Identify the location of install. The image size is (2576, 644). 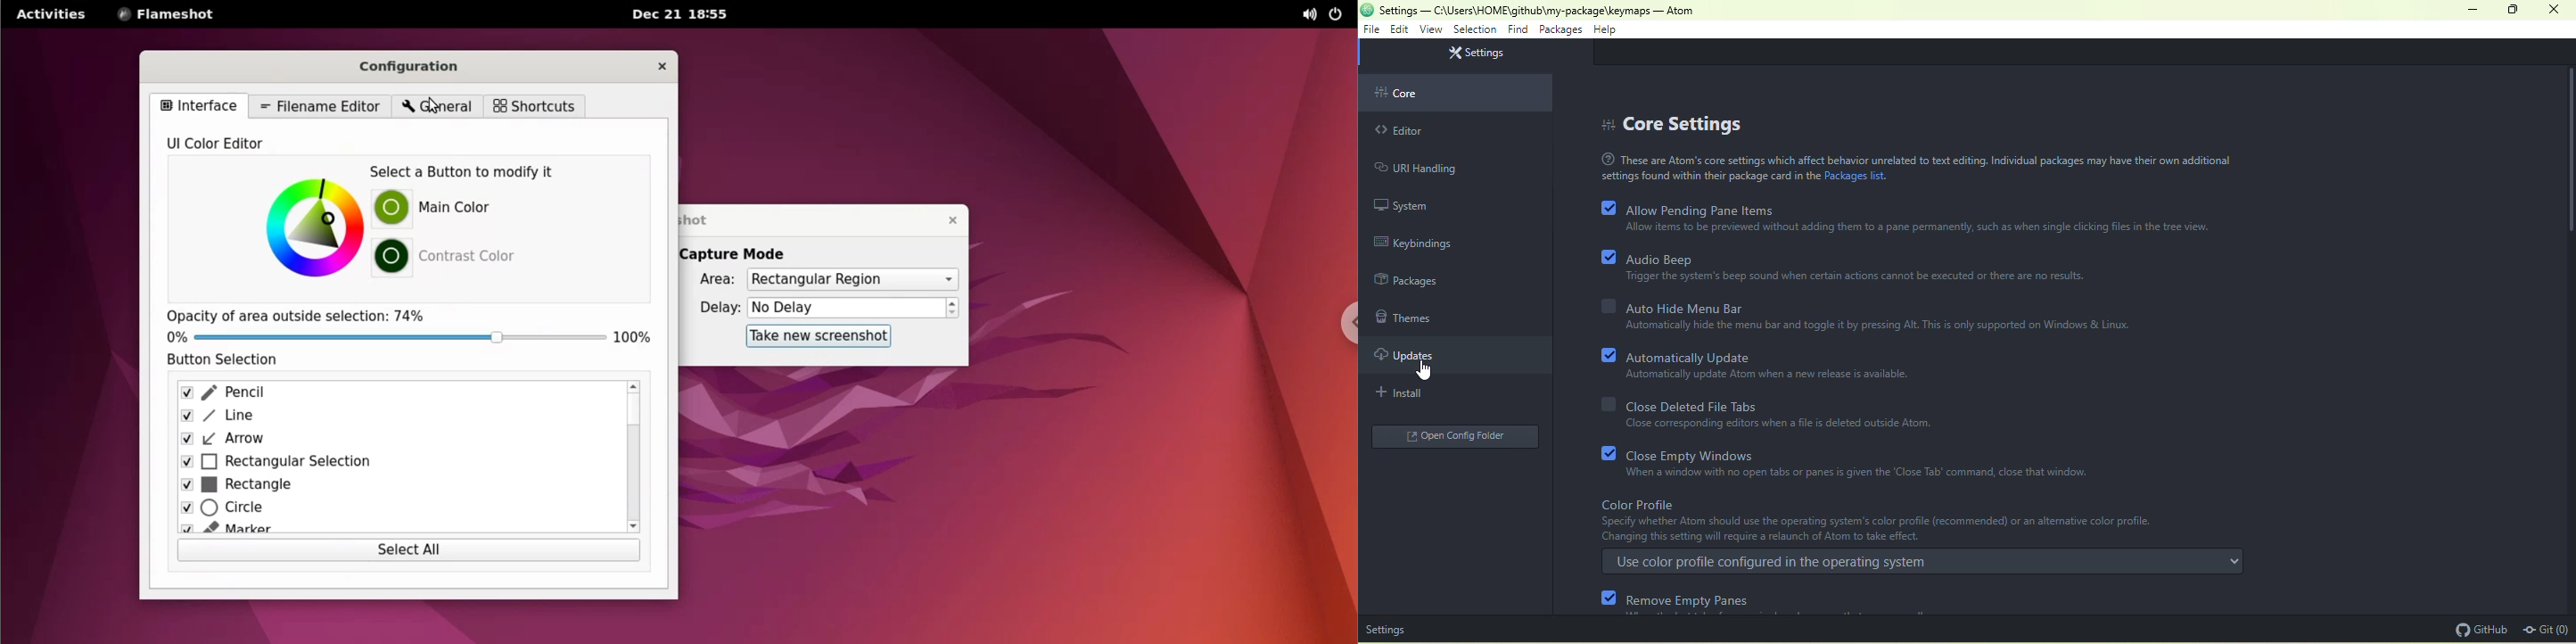
(1428, 394).